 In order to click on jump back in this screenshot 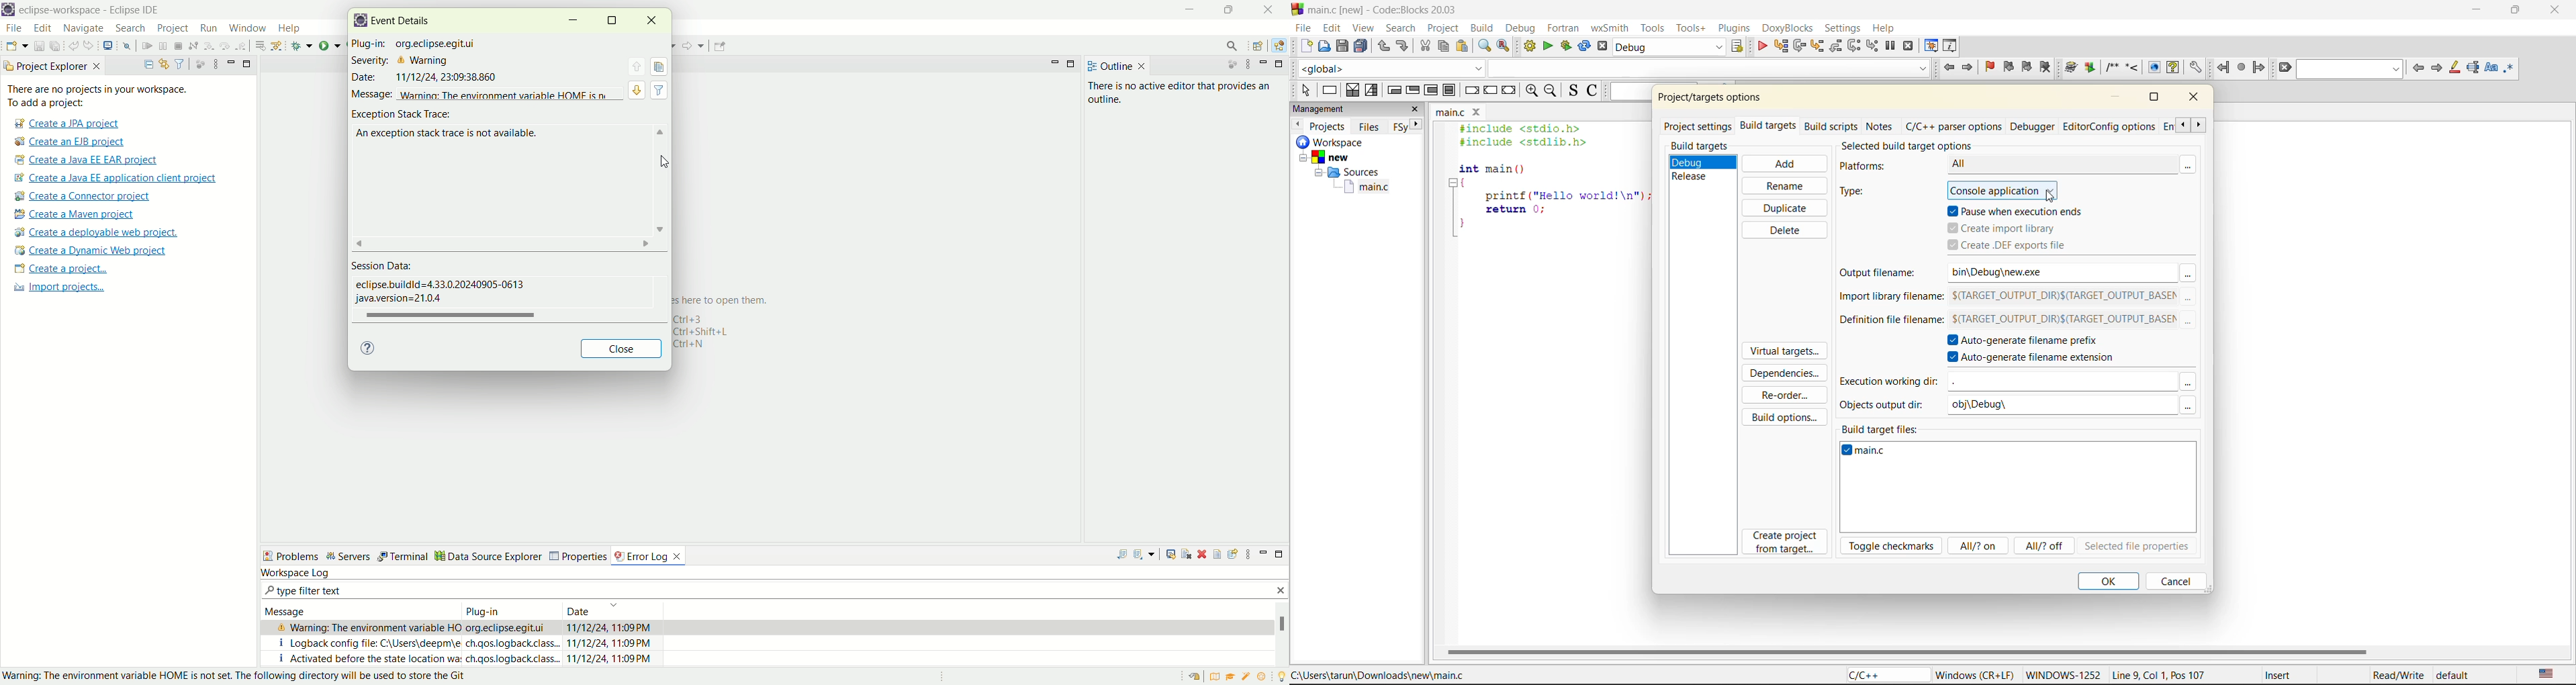, I will do `click(2223, 68)`.